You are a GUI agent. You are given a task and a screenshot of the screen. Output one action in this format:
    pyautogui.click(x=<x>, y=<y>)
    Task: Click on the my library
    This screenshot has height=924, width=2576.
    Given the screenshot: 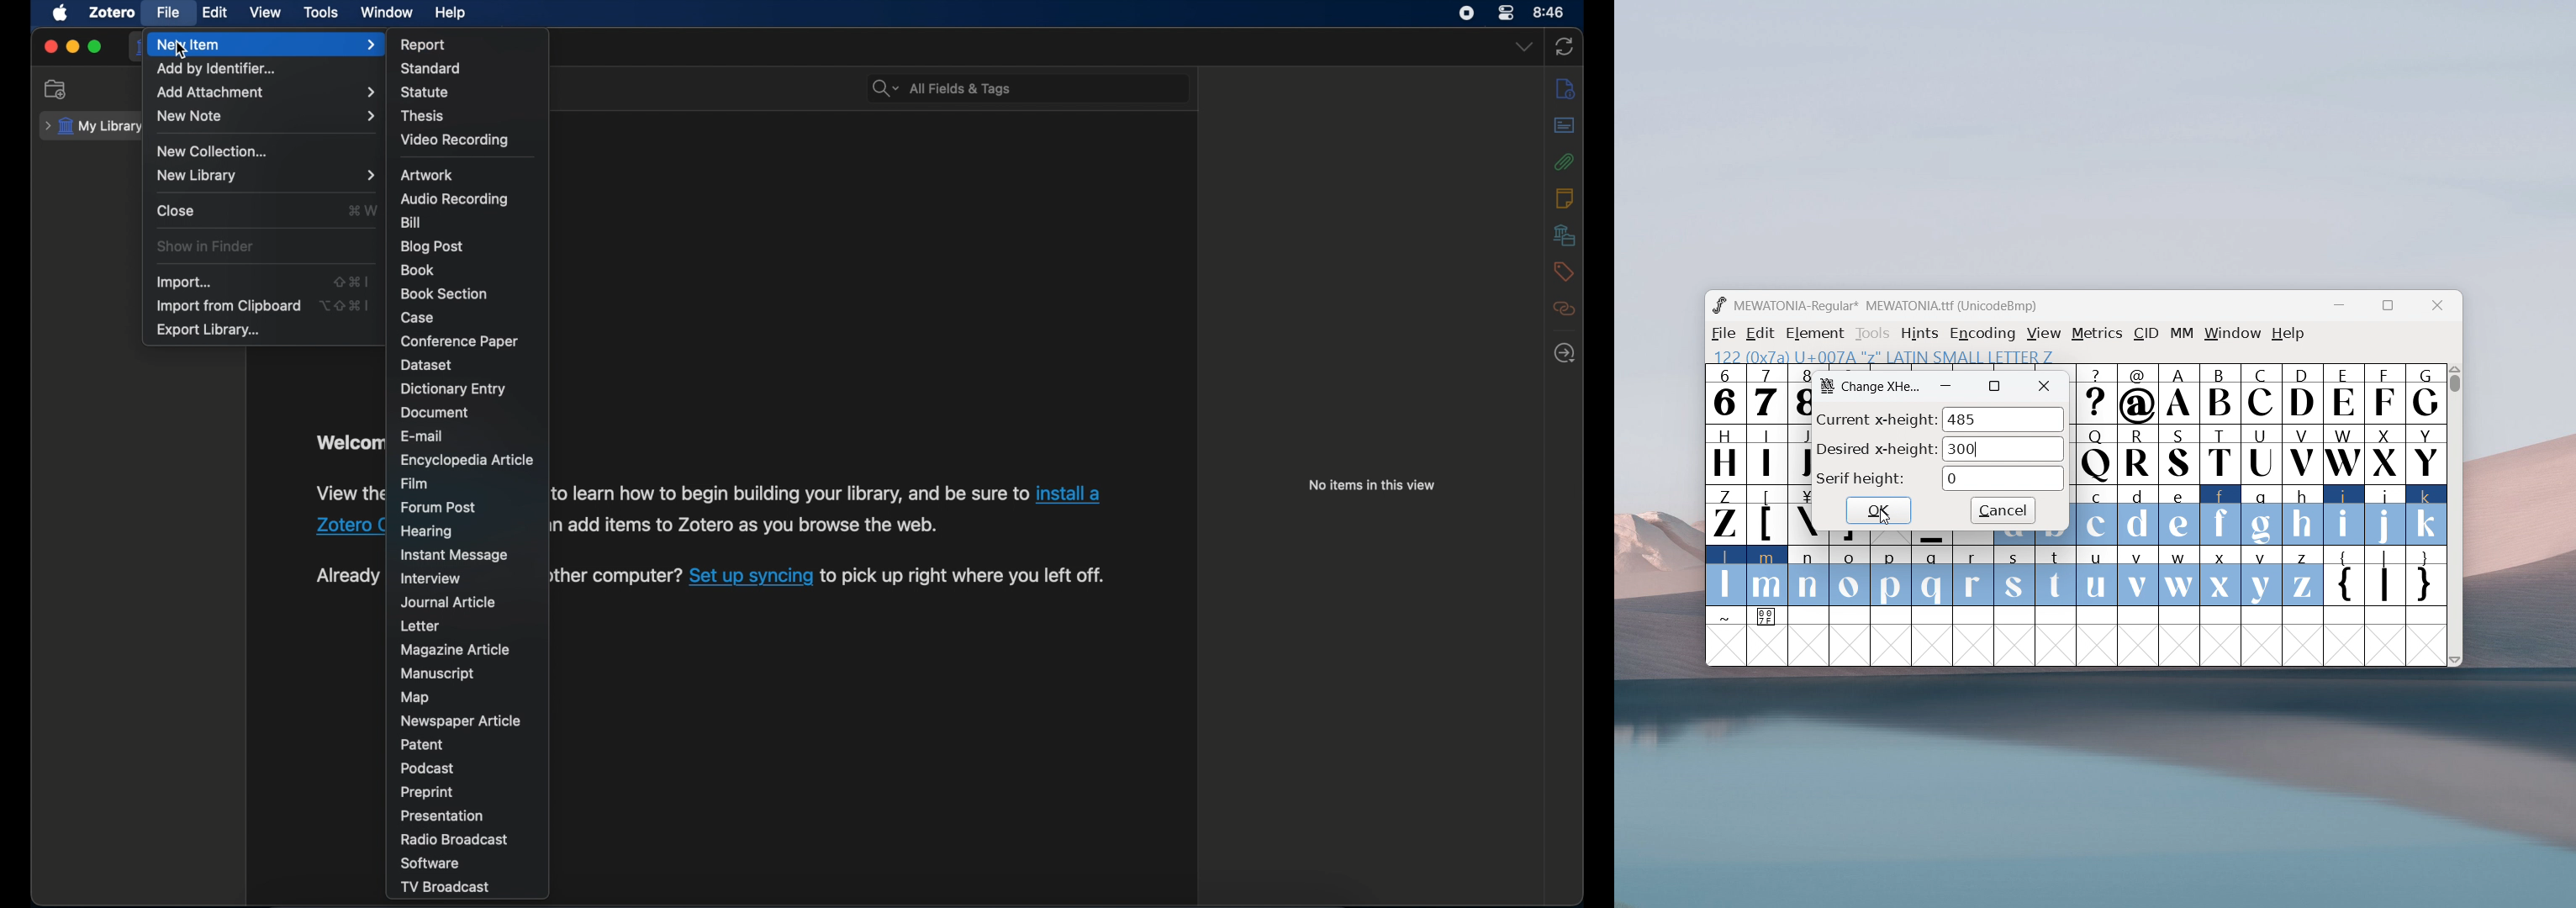 What is the action you would take?
    pyautogui.click(x=90, y=126)
    